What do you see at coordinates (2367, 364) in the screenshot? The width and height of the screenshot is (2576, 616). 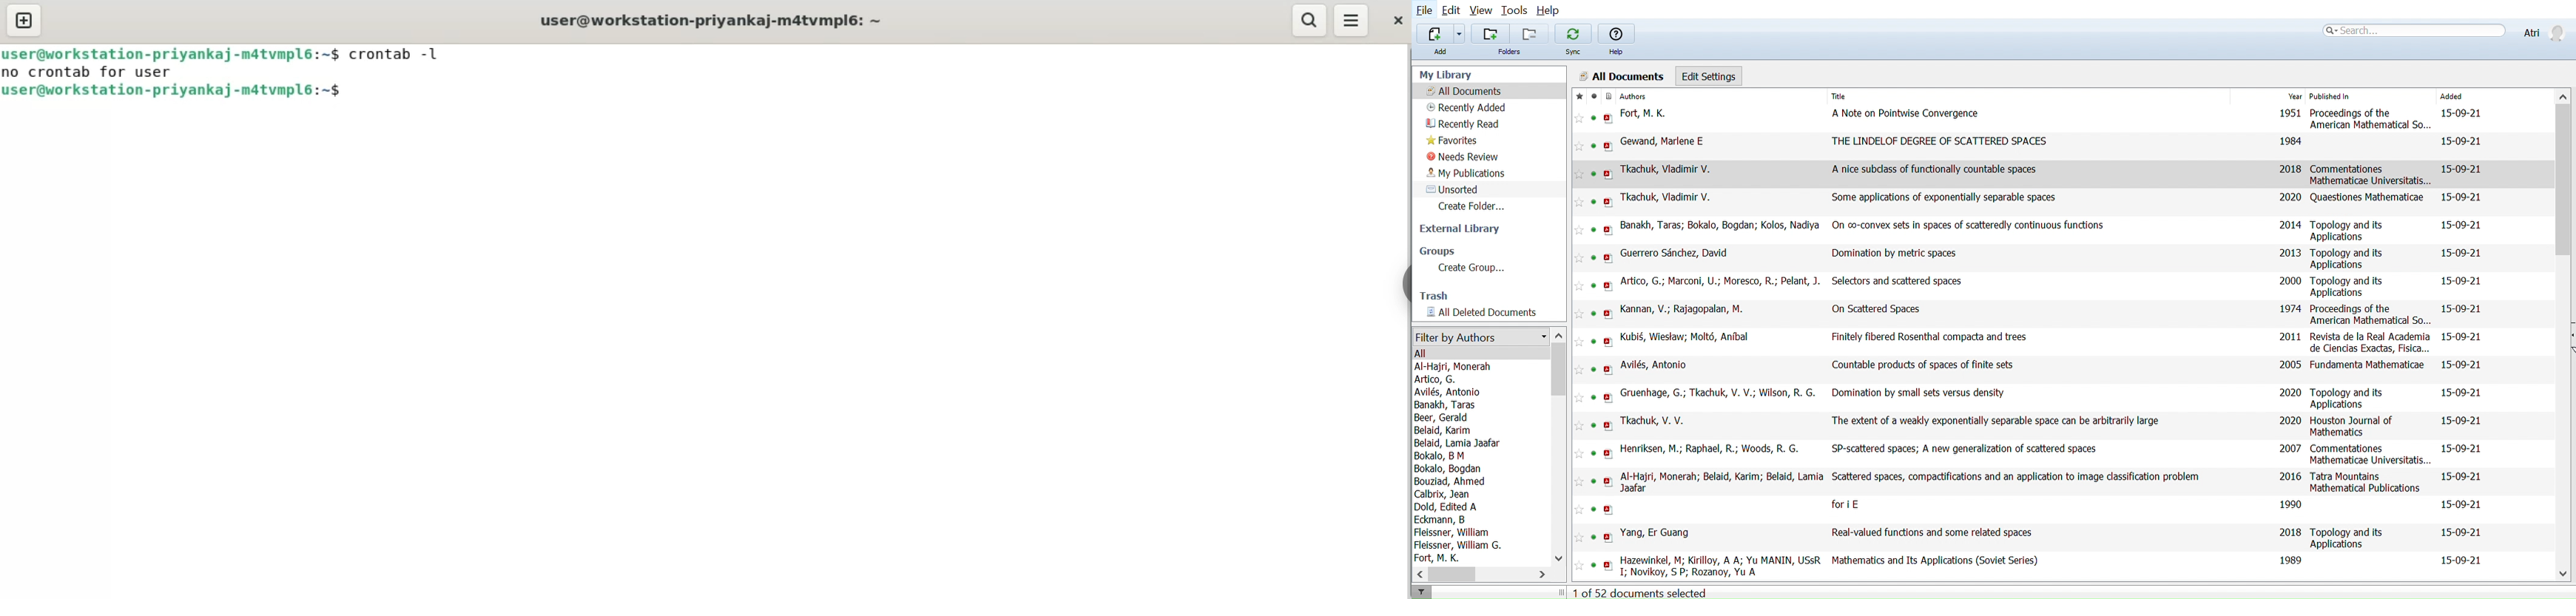 I see `Fundamenta Mathematicae` at bounding box center [2367, 364].